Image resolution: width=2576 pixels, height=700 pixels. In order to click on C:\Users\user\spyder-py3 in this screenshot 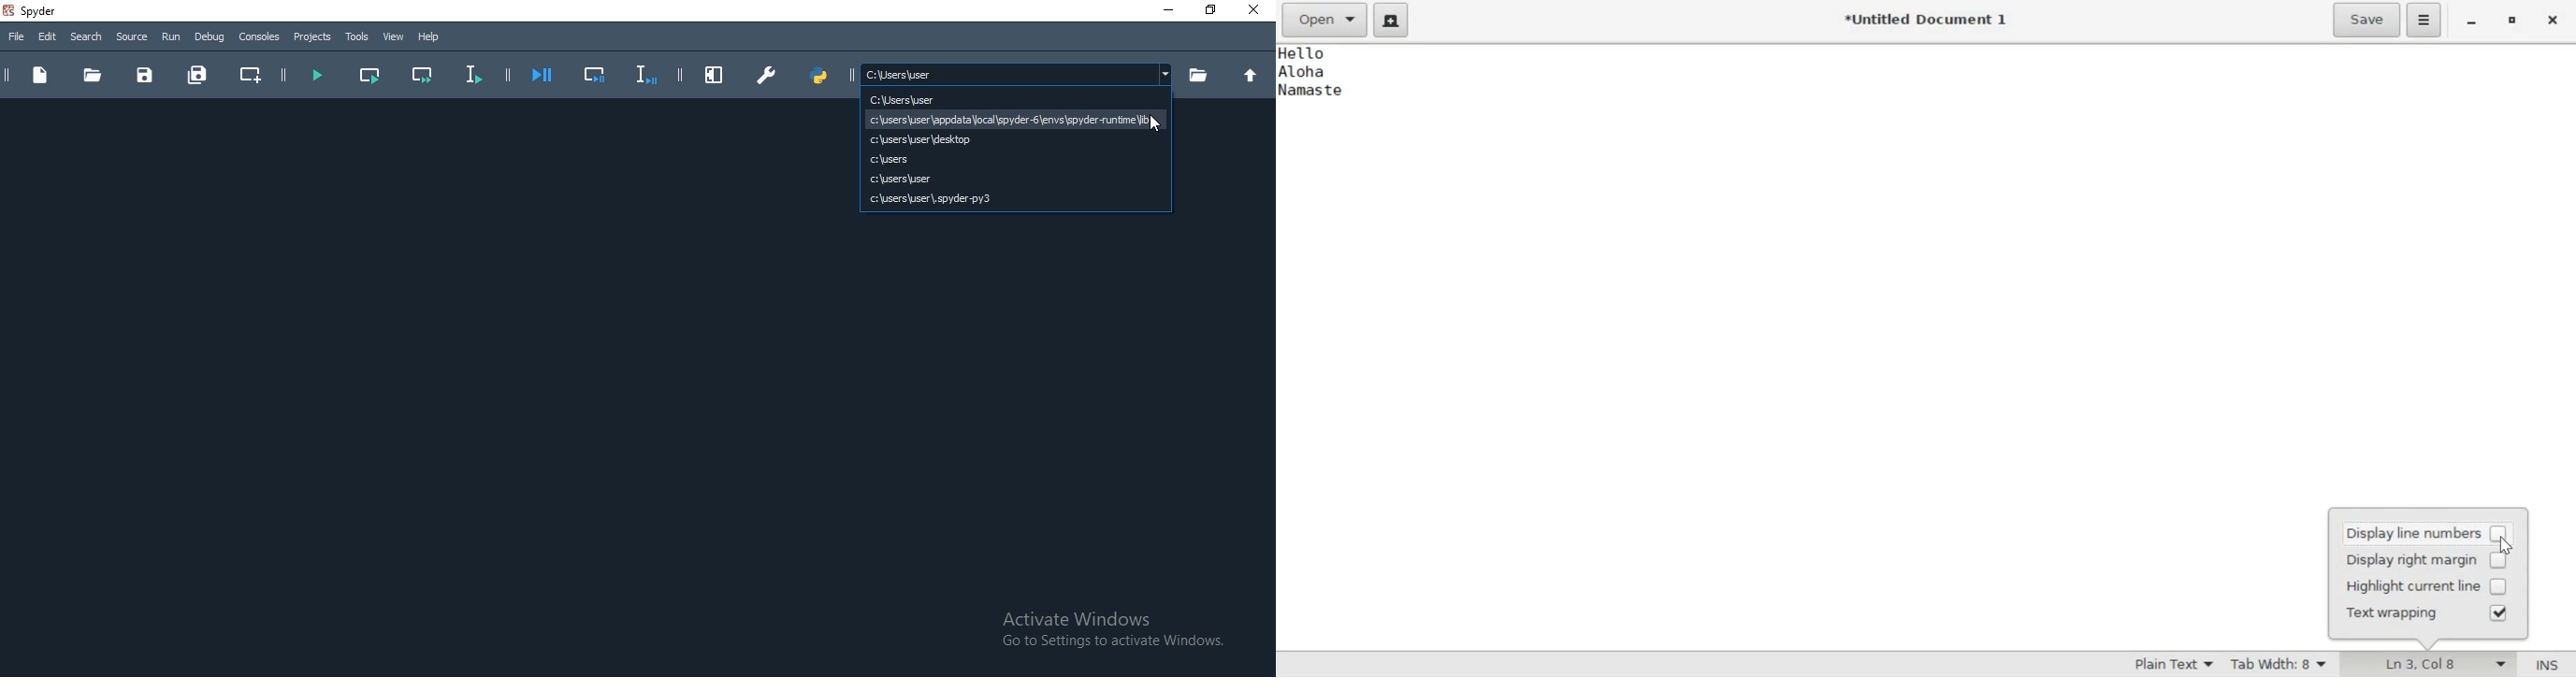, I will do `click(1015, 199)`.